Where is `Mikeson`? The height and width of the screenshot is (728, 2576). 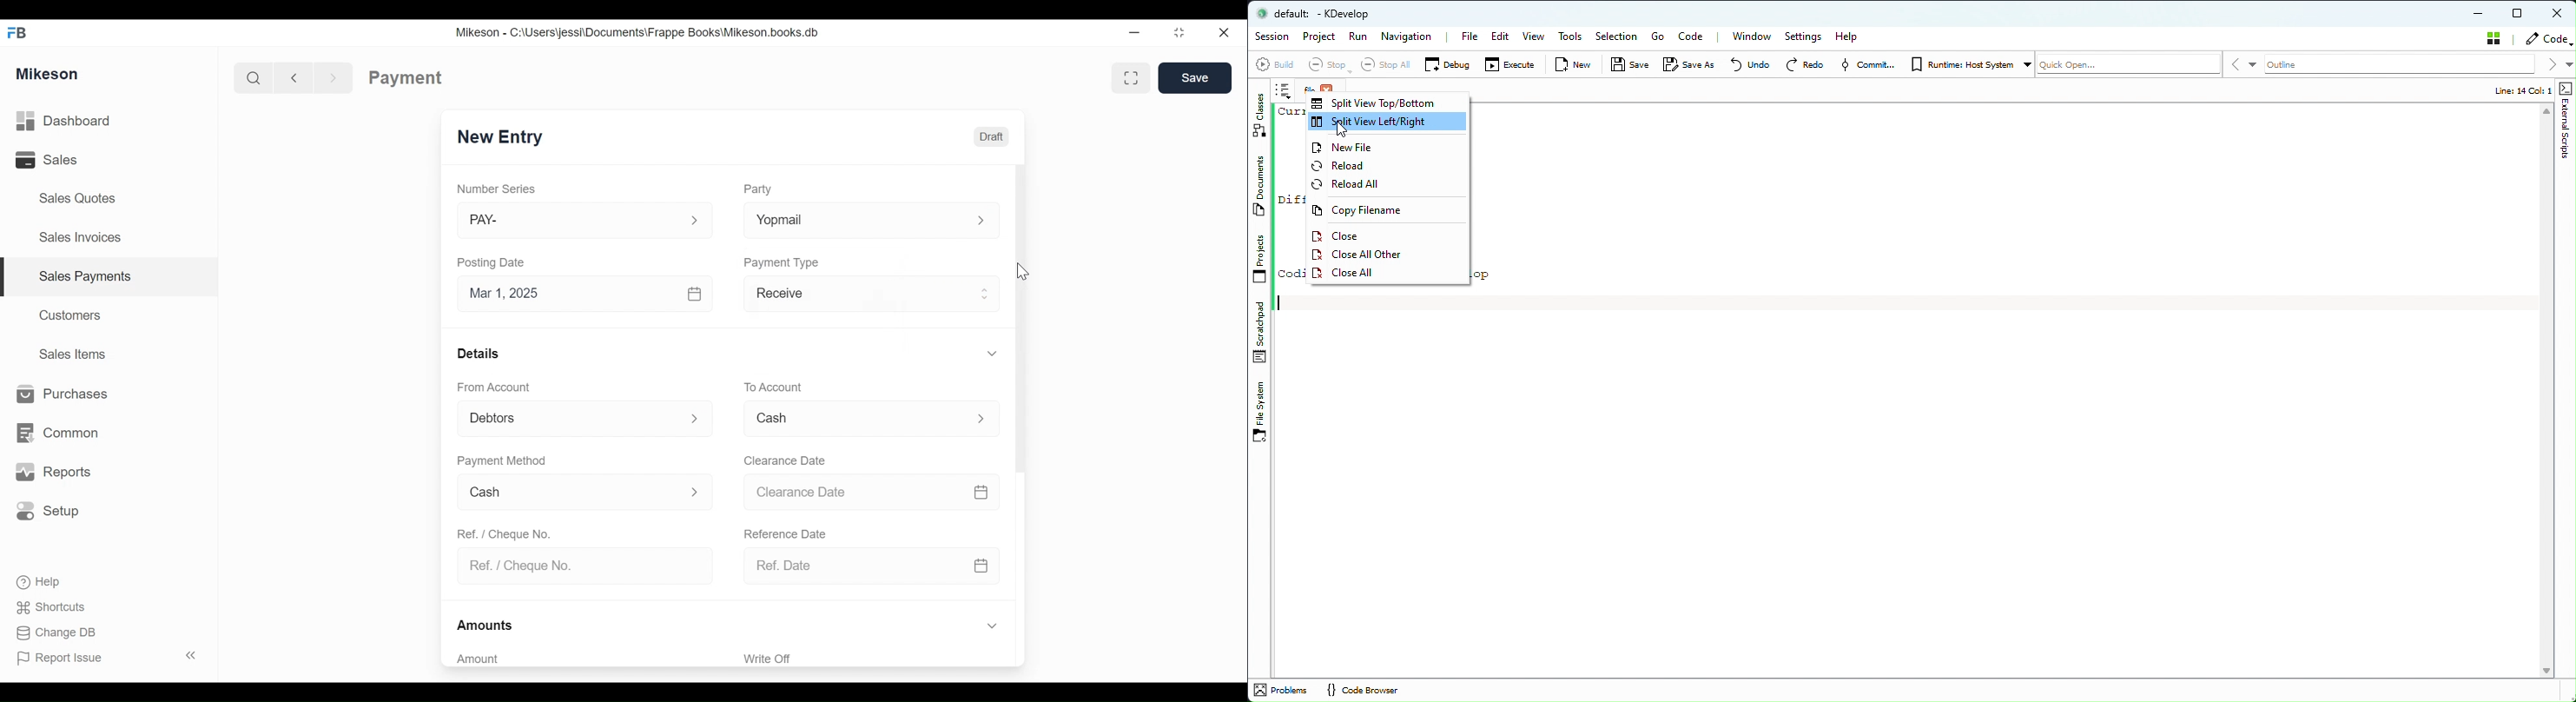
Mikeson is located at coordinates (48, 72).